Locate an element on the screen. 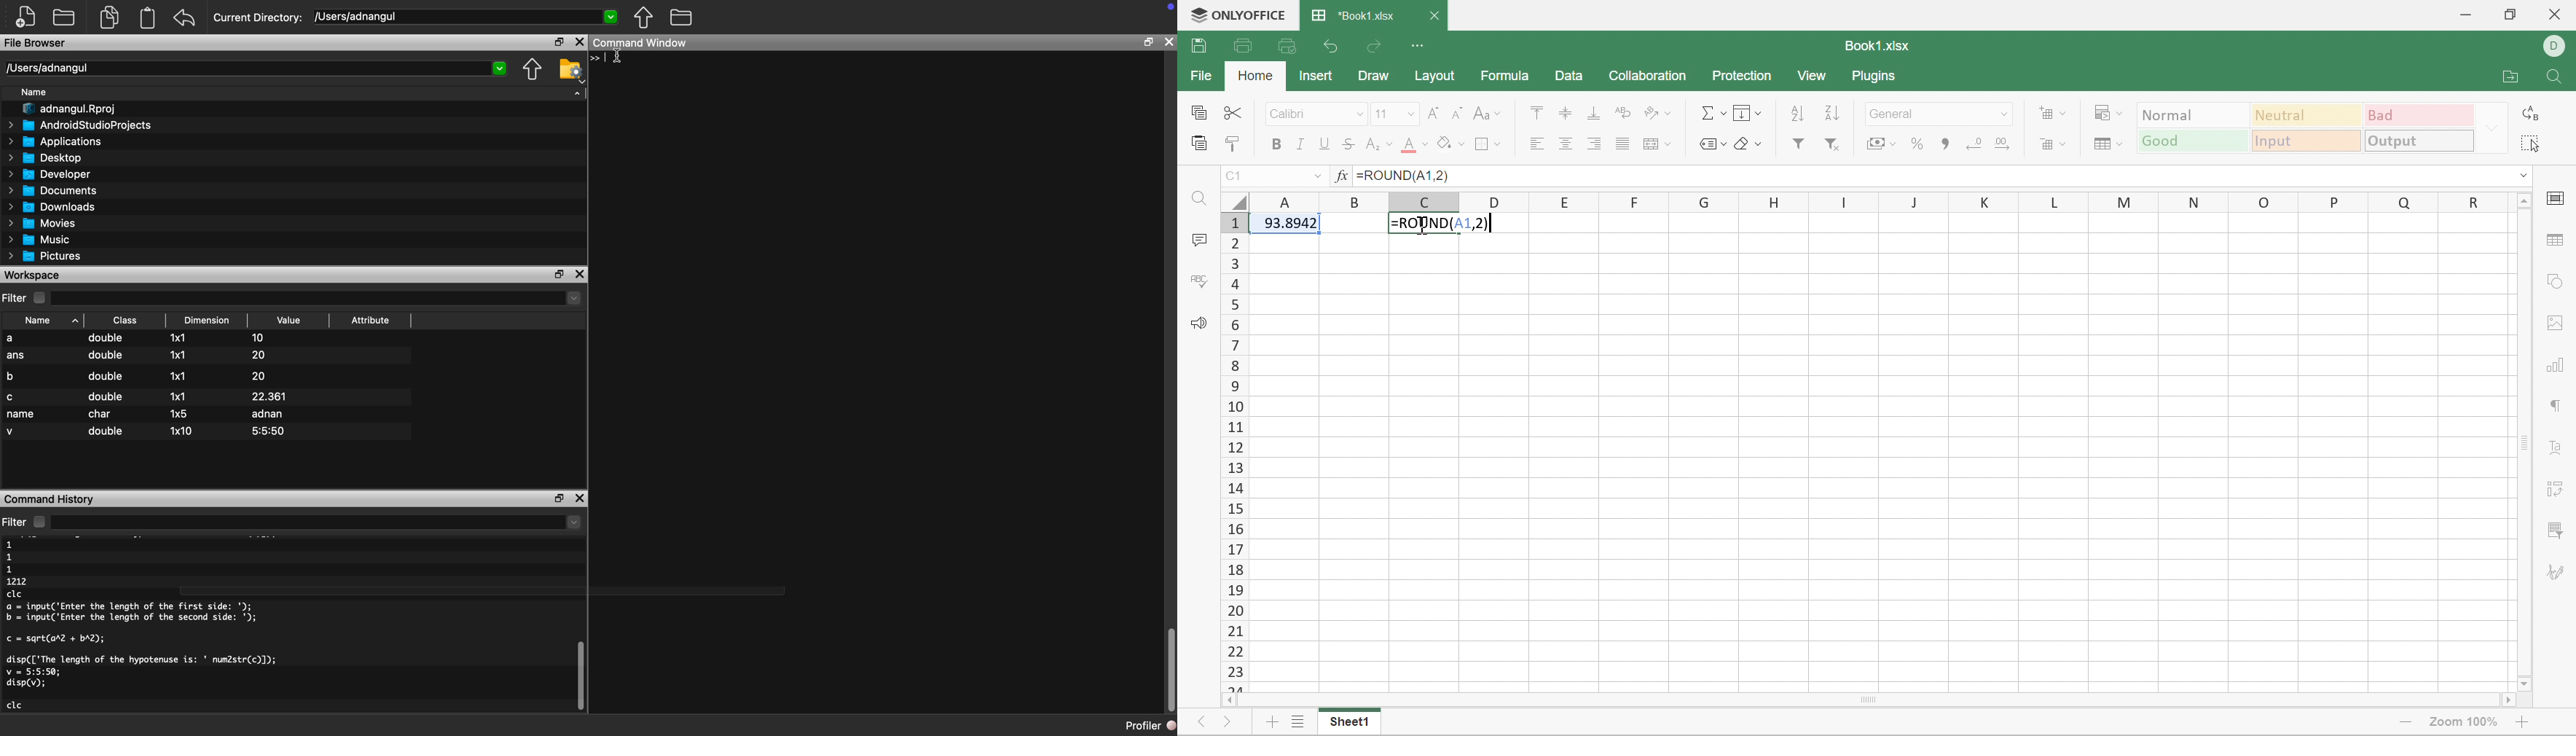  Drop Down is located at coordinates (1359, 113).